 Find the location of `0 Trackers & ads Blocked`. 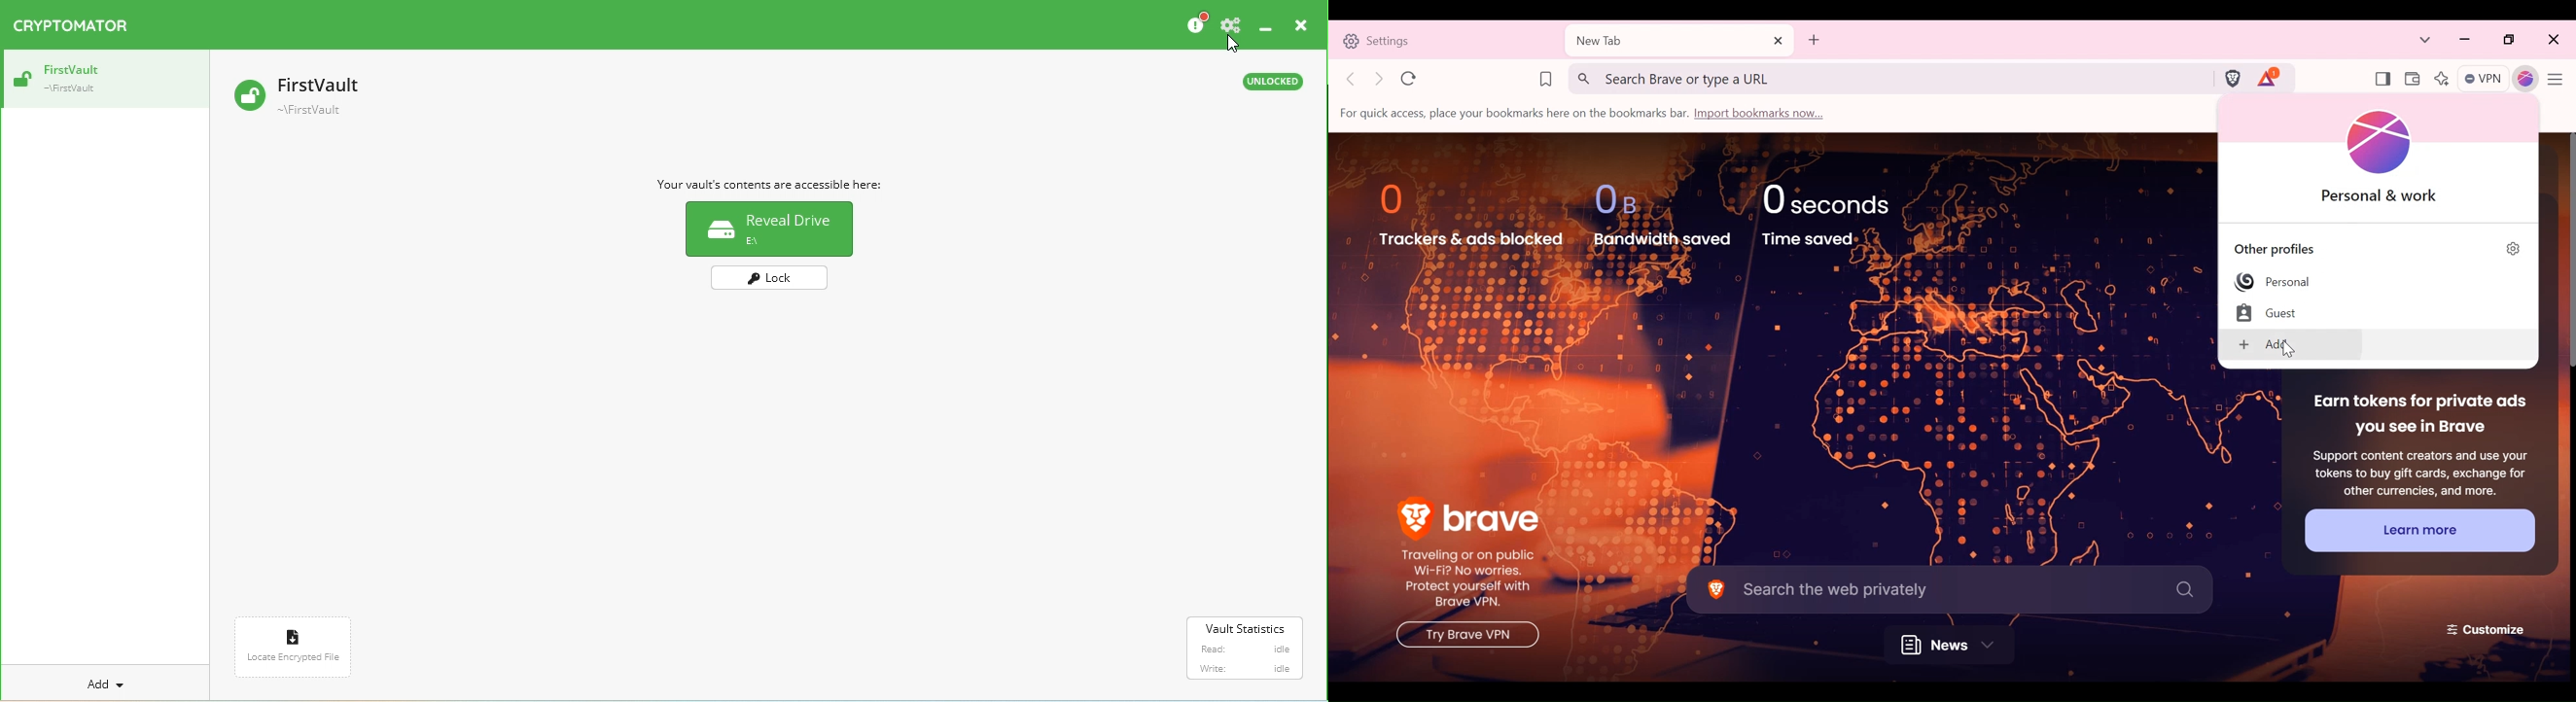

0 Trackers & ads Blocked is located at coordinates (1472, 214).